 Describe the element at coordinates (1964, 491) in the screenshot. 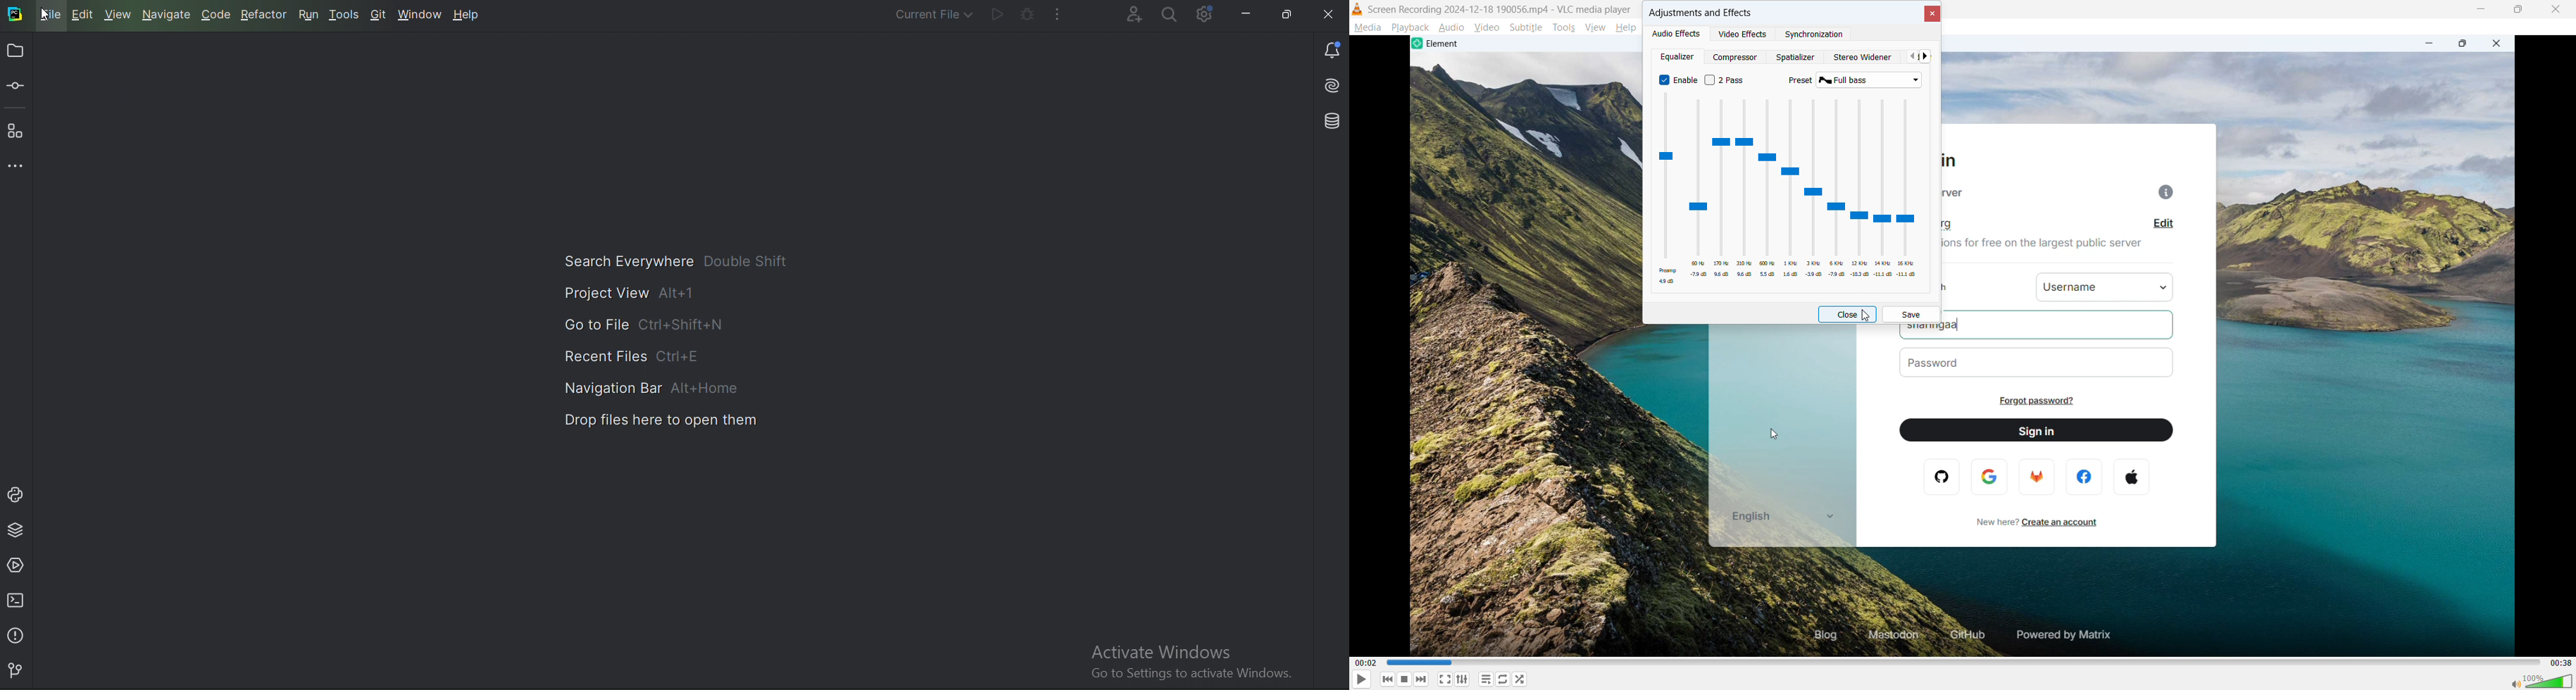

I see `Video Playback` at that location.